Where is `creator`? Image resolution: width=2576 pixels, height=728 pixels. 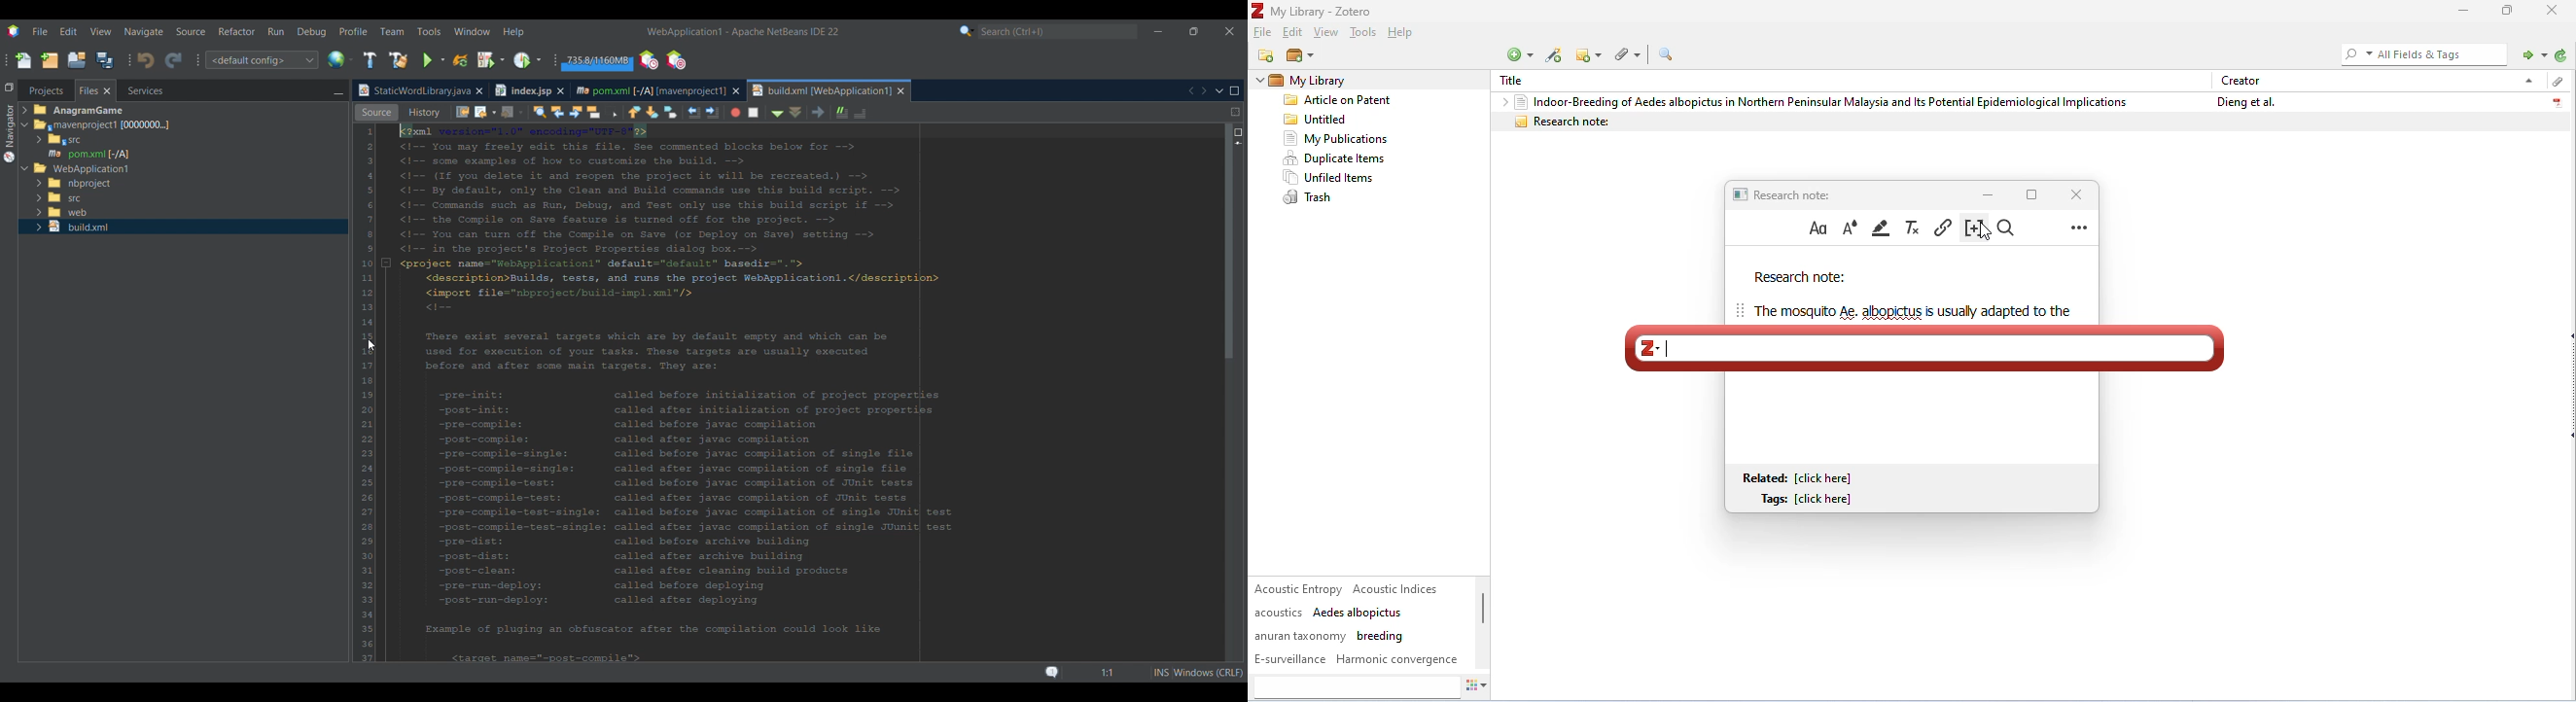 creator is located at coordinates (2241, 80).